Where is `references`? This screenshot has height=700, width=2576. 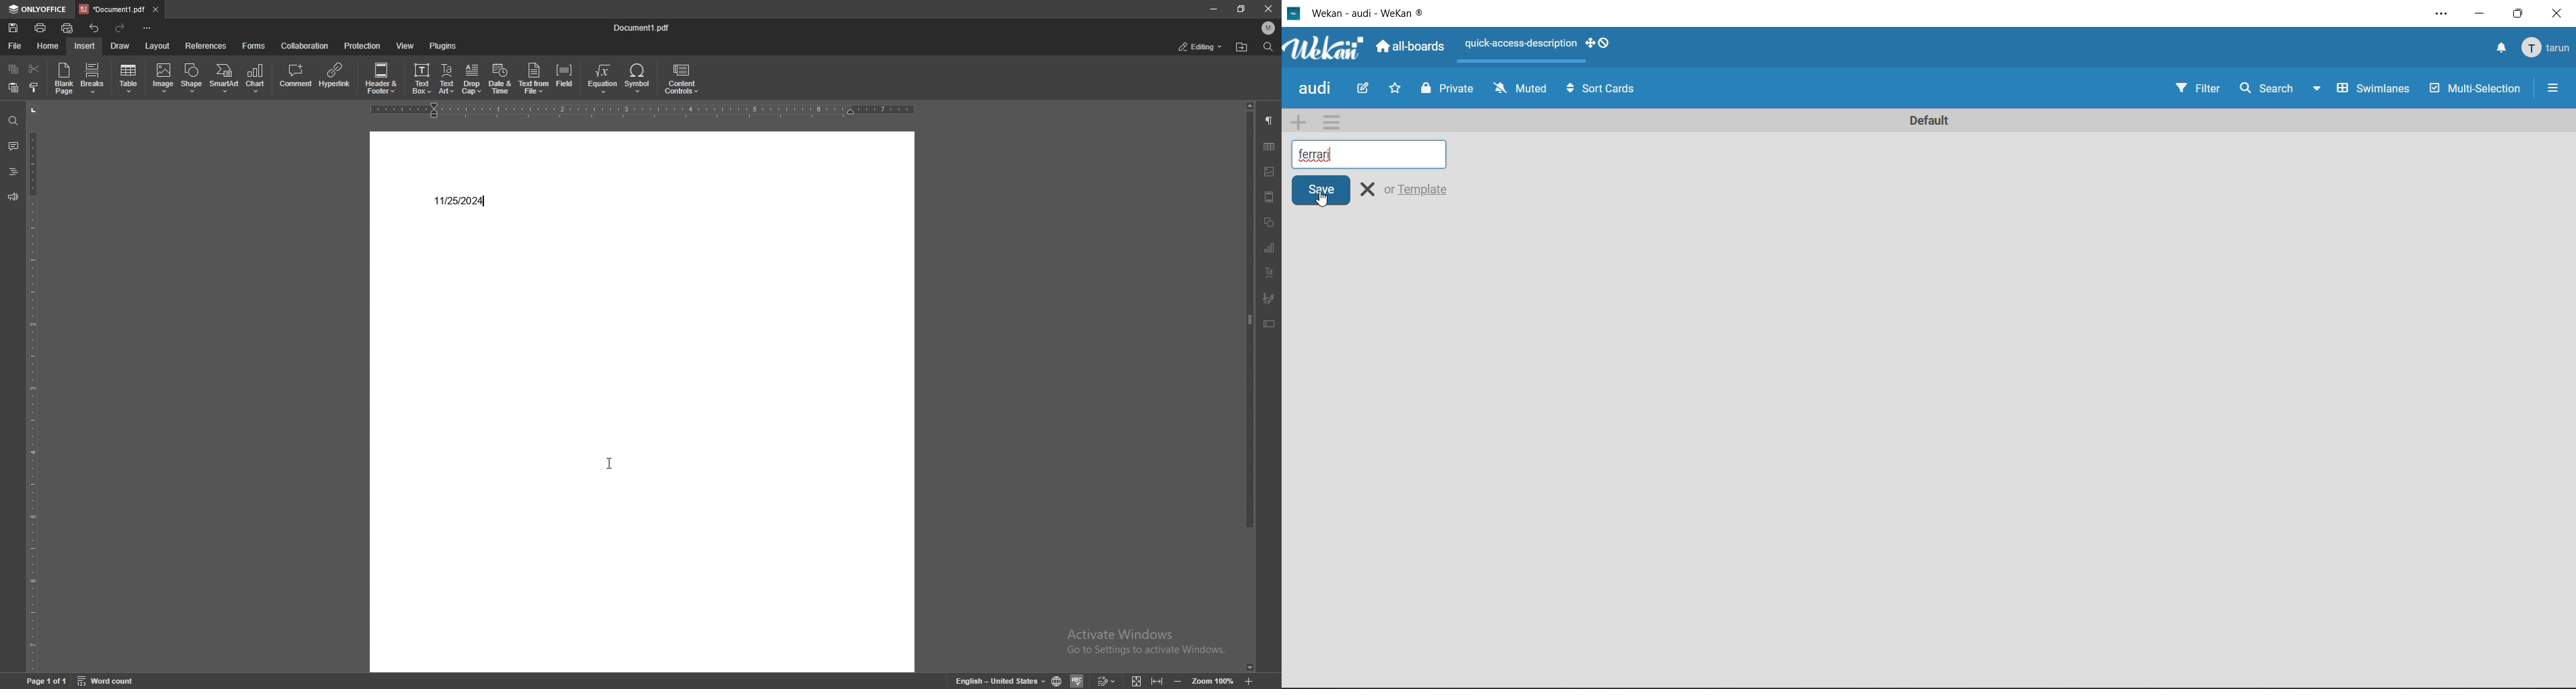
references is located at coordinates (206, 45).